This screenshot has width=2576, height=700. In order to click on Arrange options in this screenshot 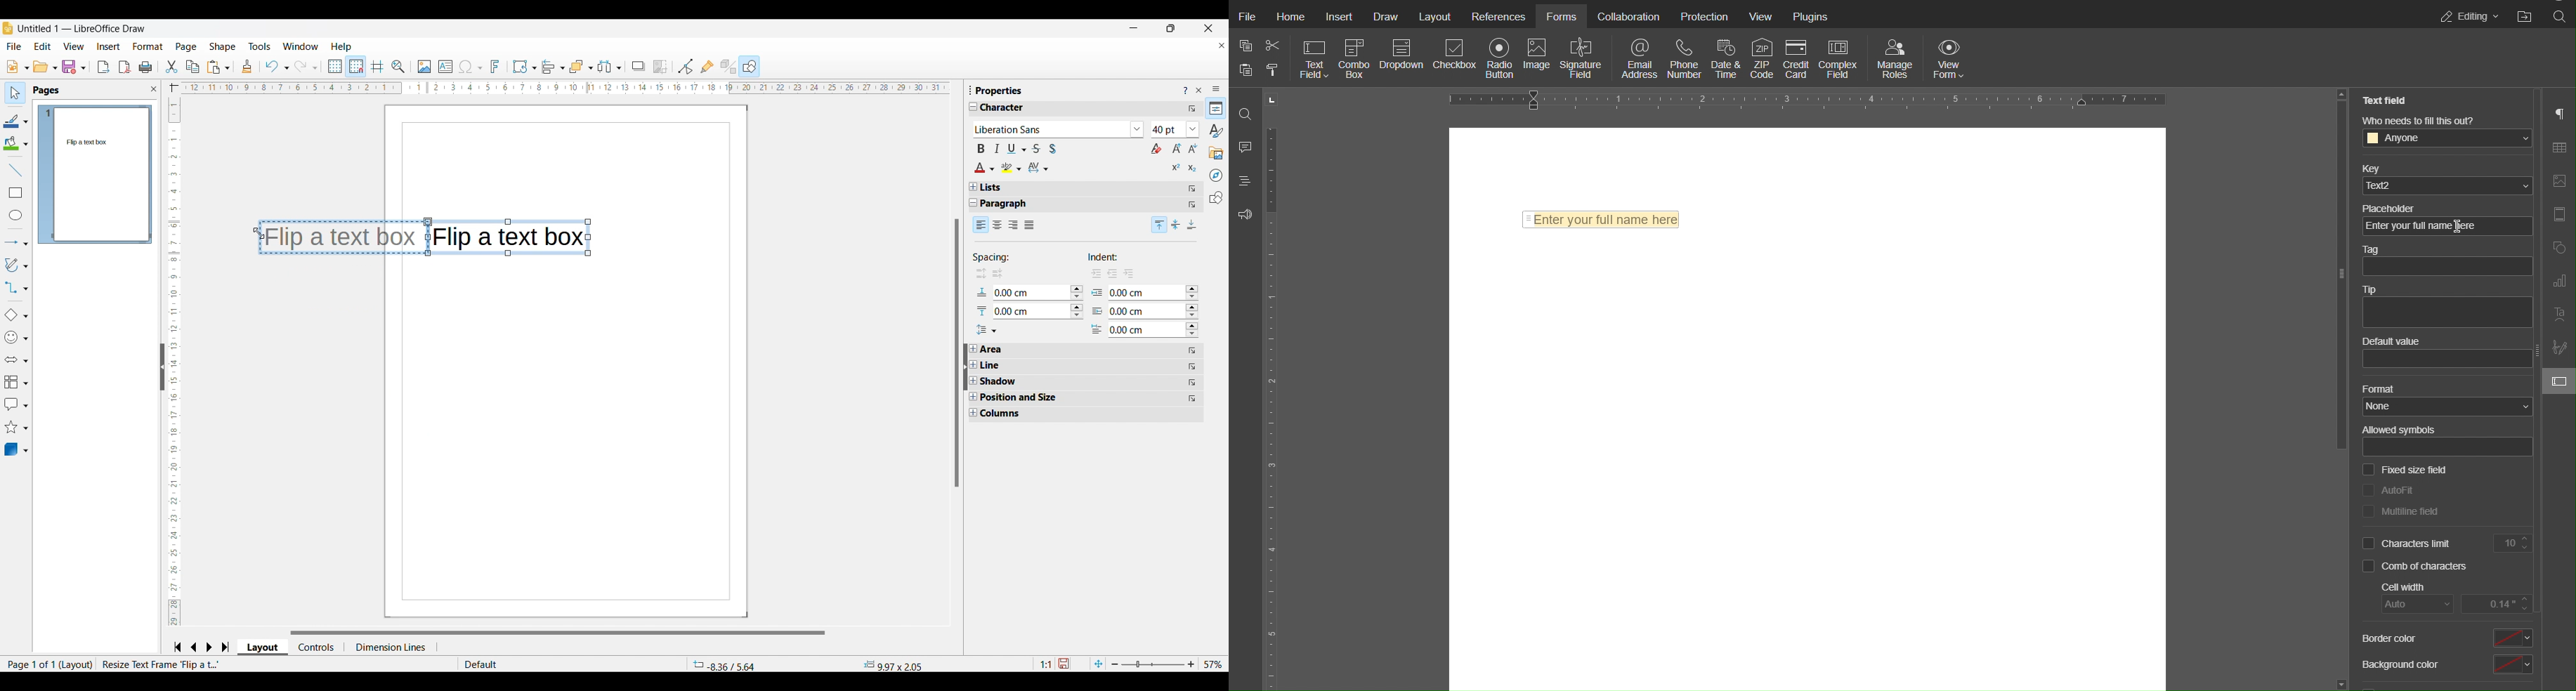, I will do `click(581, 67)`.